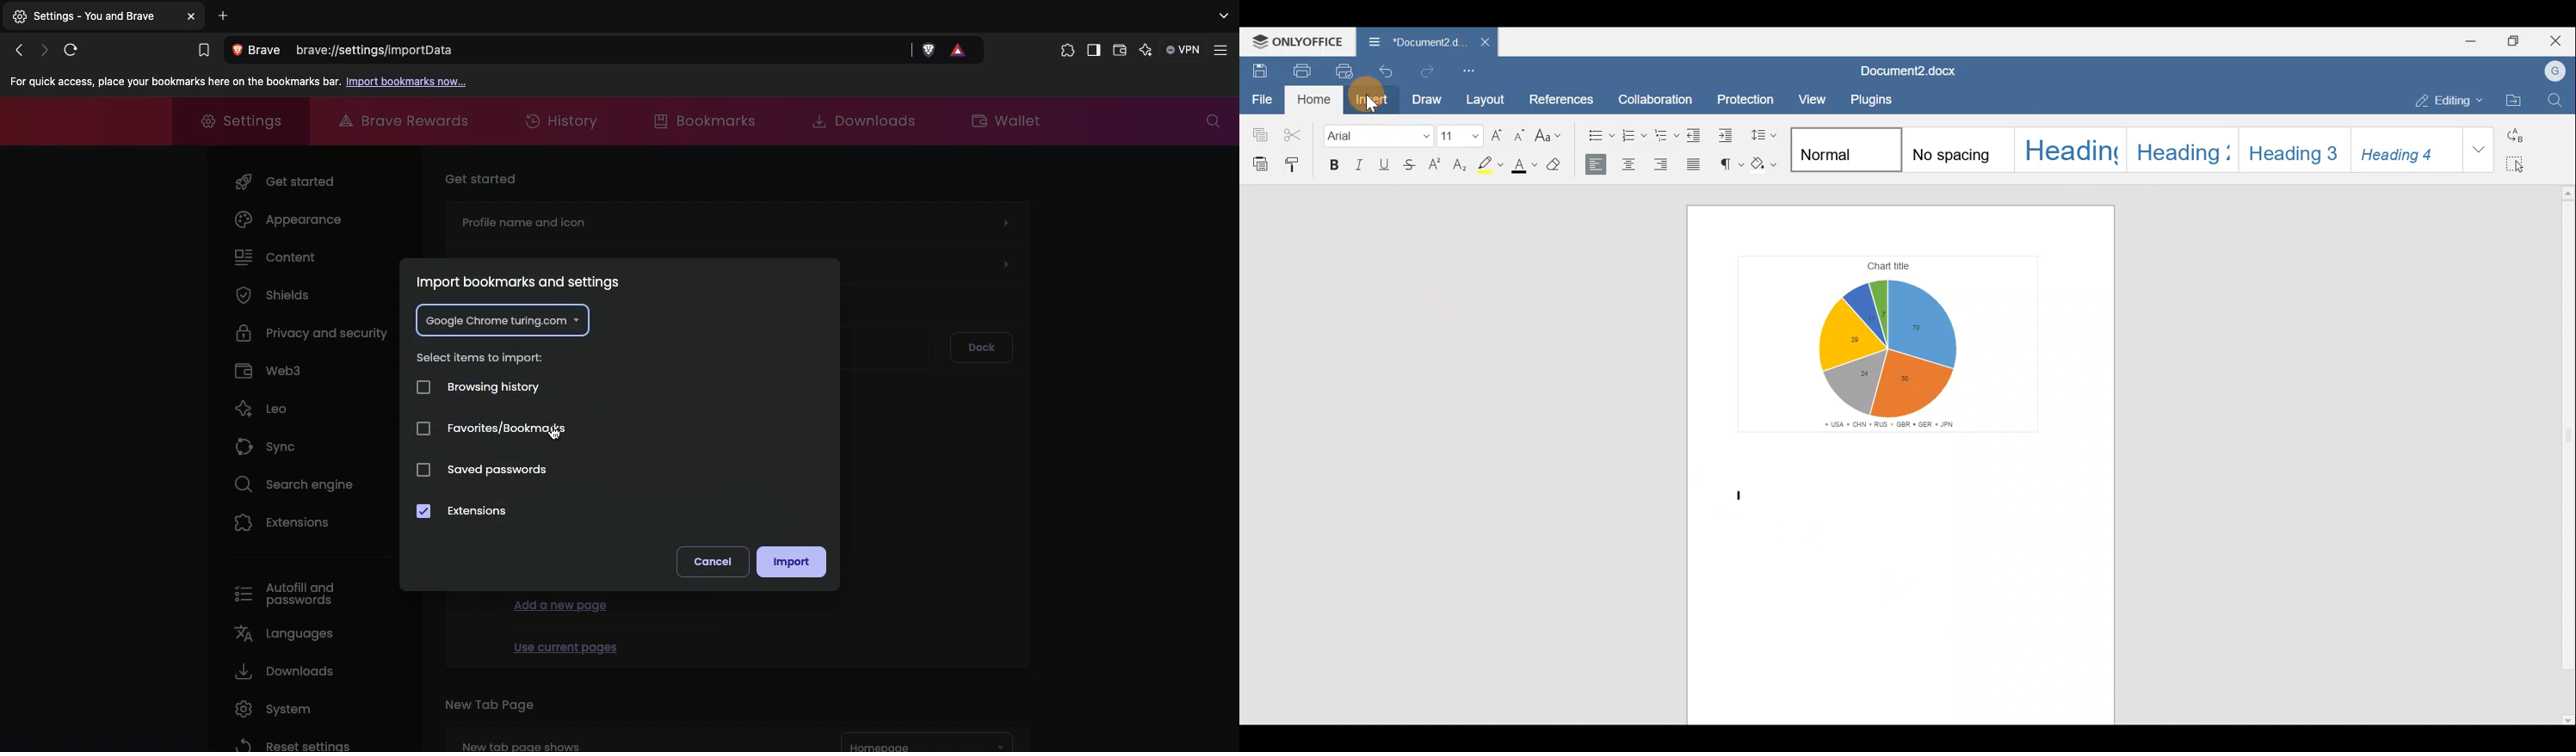 The width and height of the screenshot is (2576, 756). What do you see at coordinates (1257, 133) in the screenshot?
I see `Copy` at bounding box center [1257, 133].